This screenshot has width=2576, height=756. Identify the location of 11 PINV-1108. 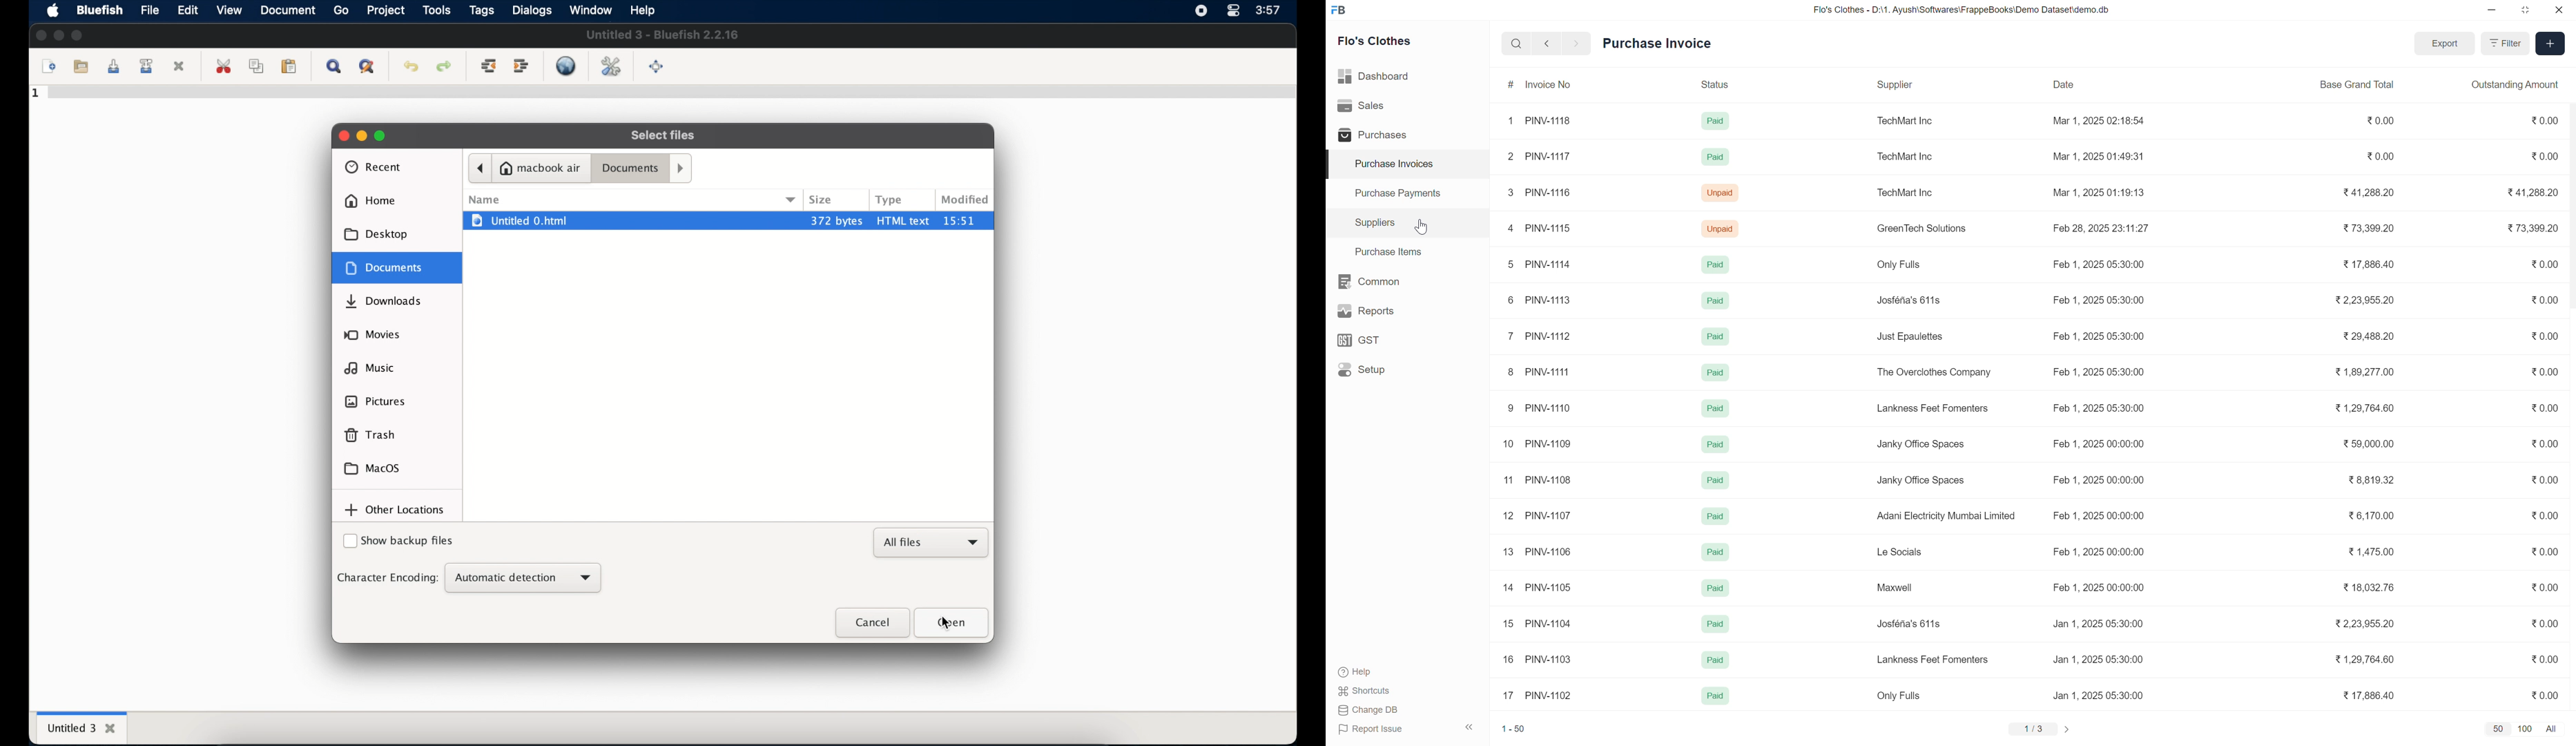
(1536, 477).